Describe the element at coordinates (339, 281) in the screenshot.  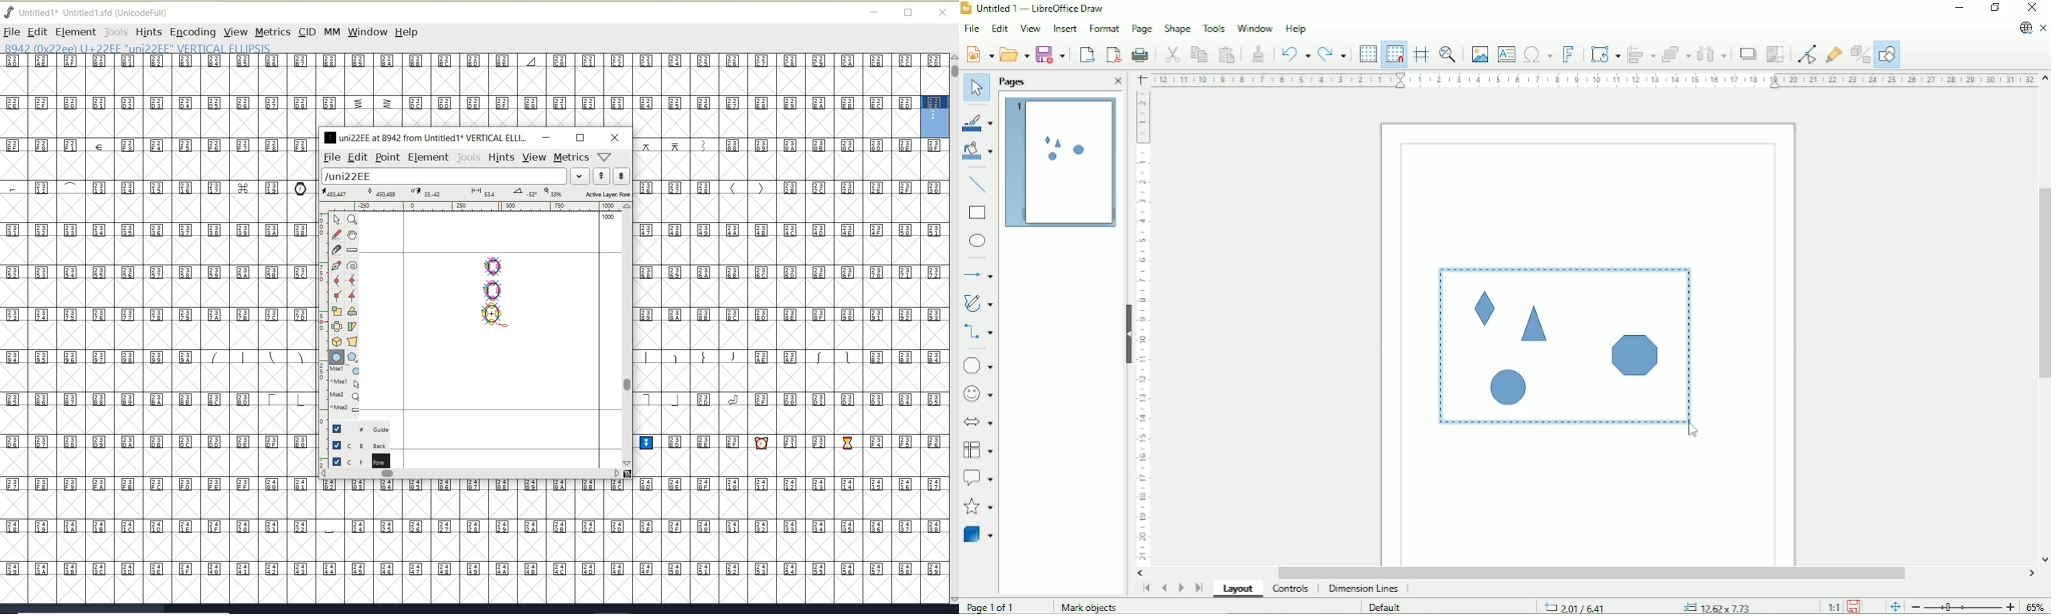
I see `add a curve point` at that location.